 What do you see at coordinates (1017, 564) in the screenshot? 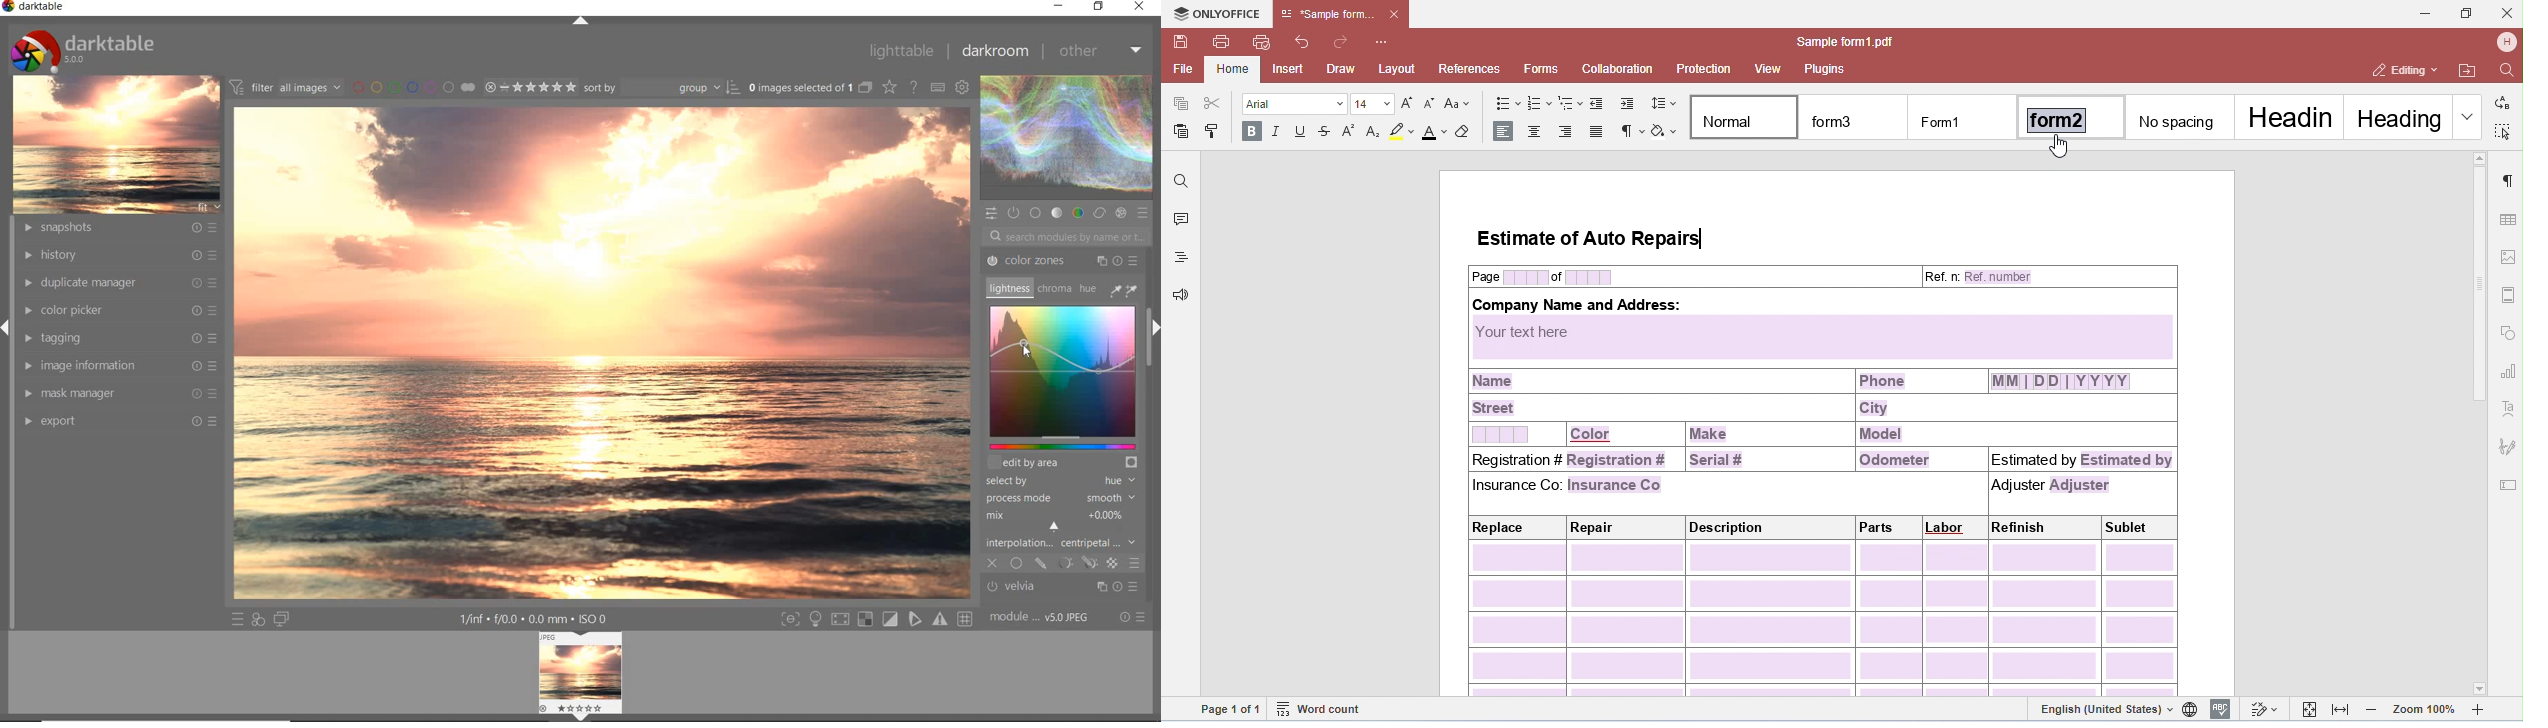
I see `UNIFORMLY` at bounding box center [1017, 564].